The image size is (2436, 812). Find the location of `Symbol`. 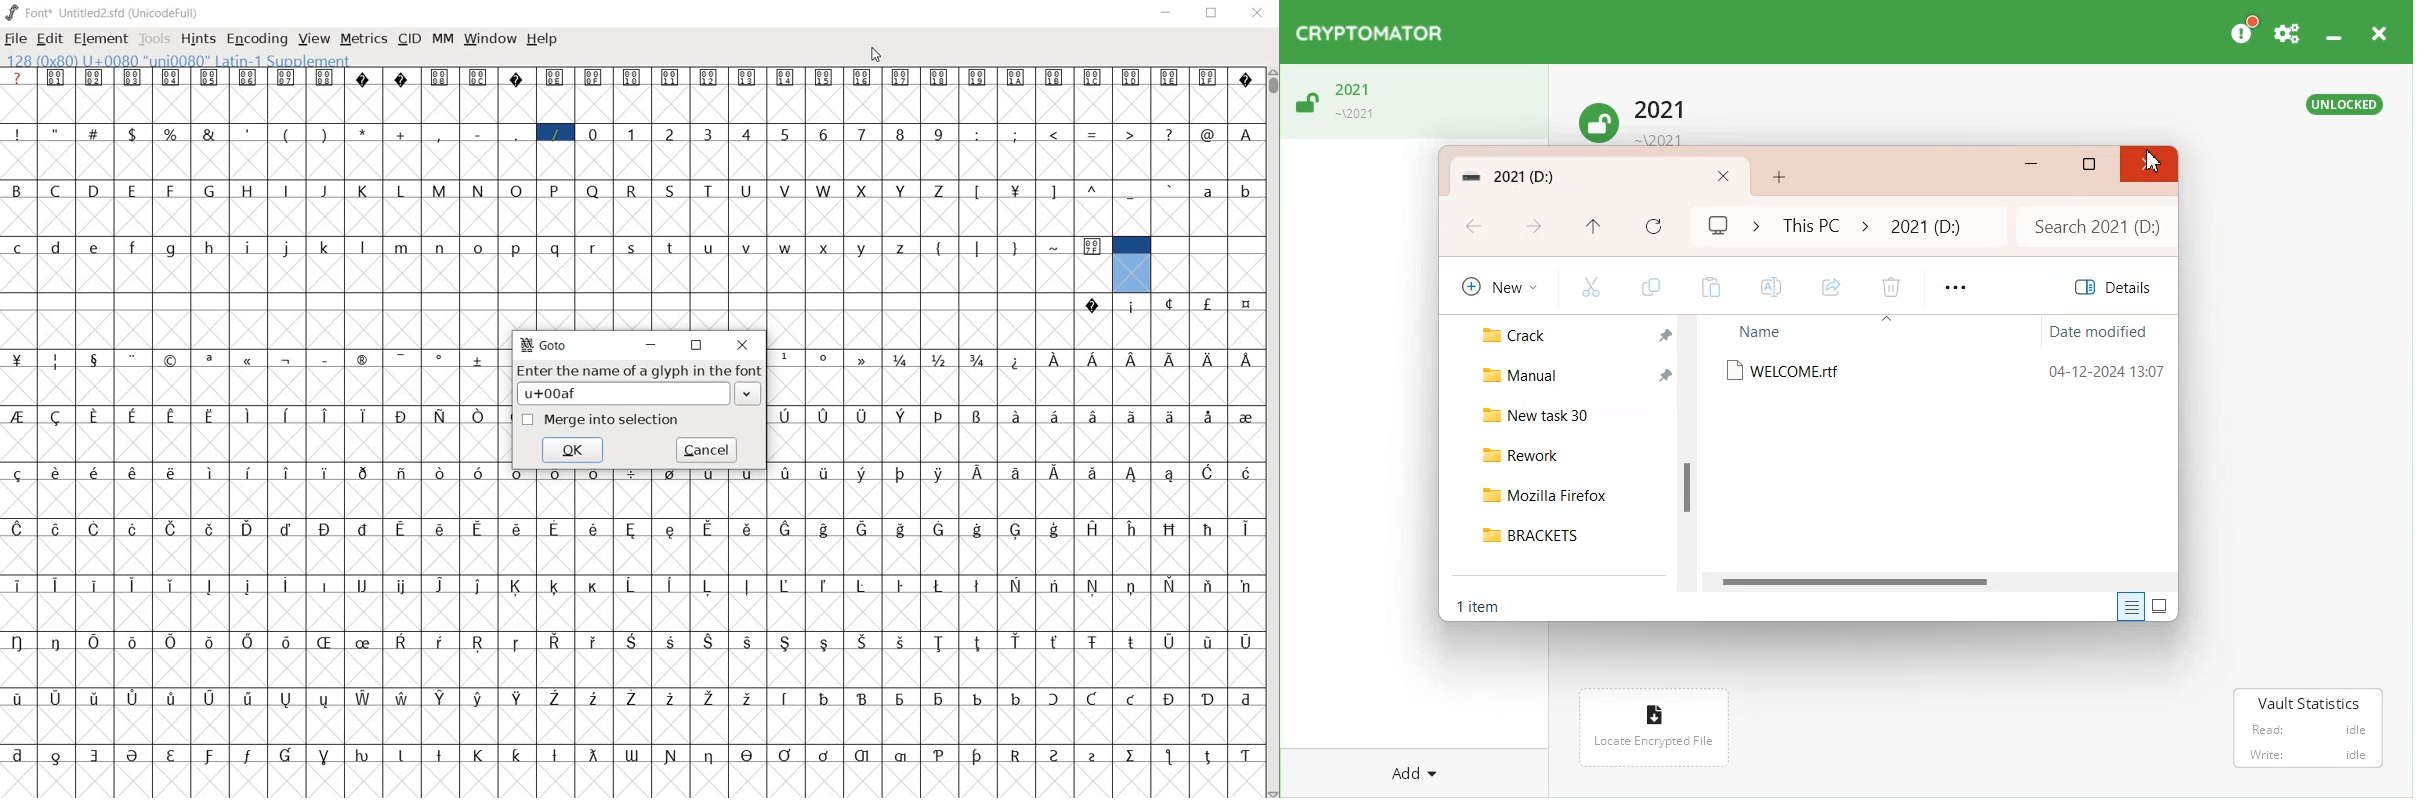

Symbol is located at coordinates (58, 472).